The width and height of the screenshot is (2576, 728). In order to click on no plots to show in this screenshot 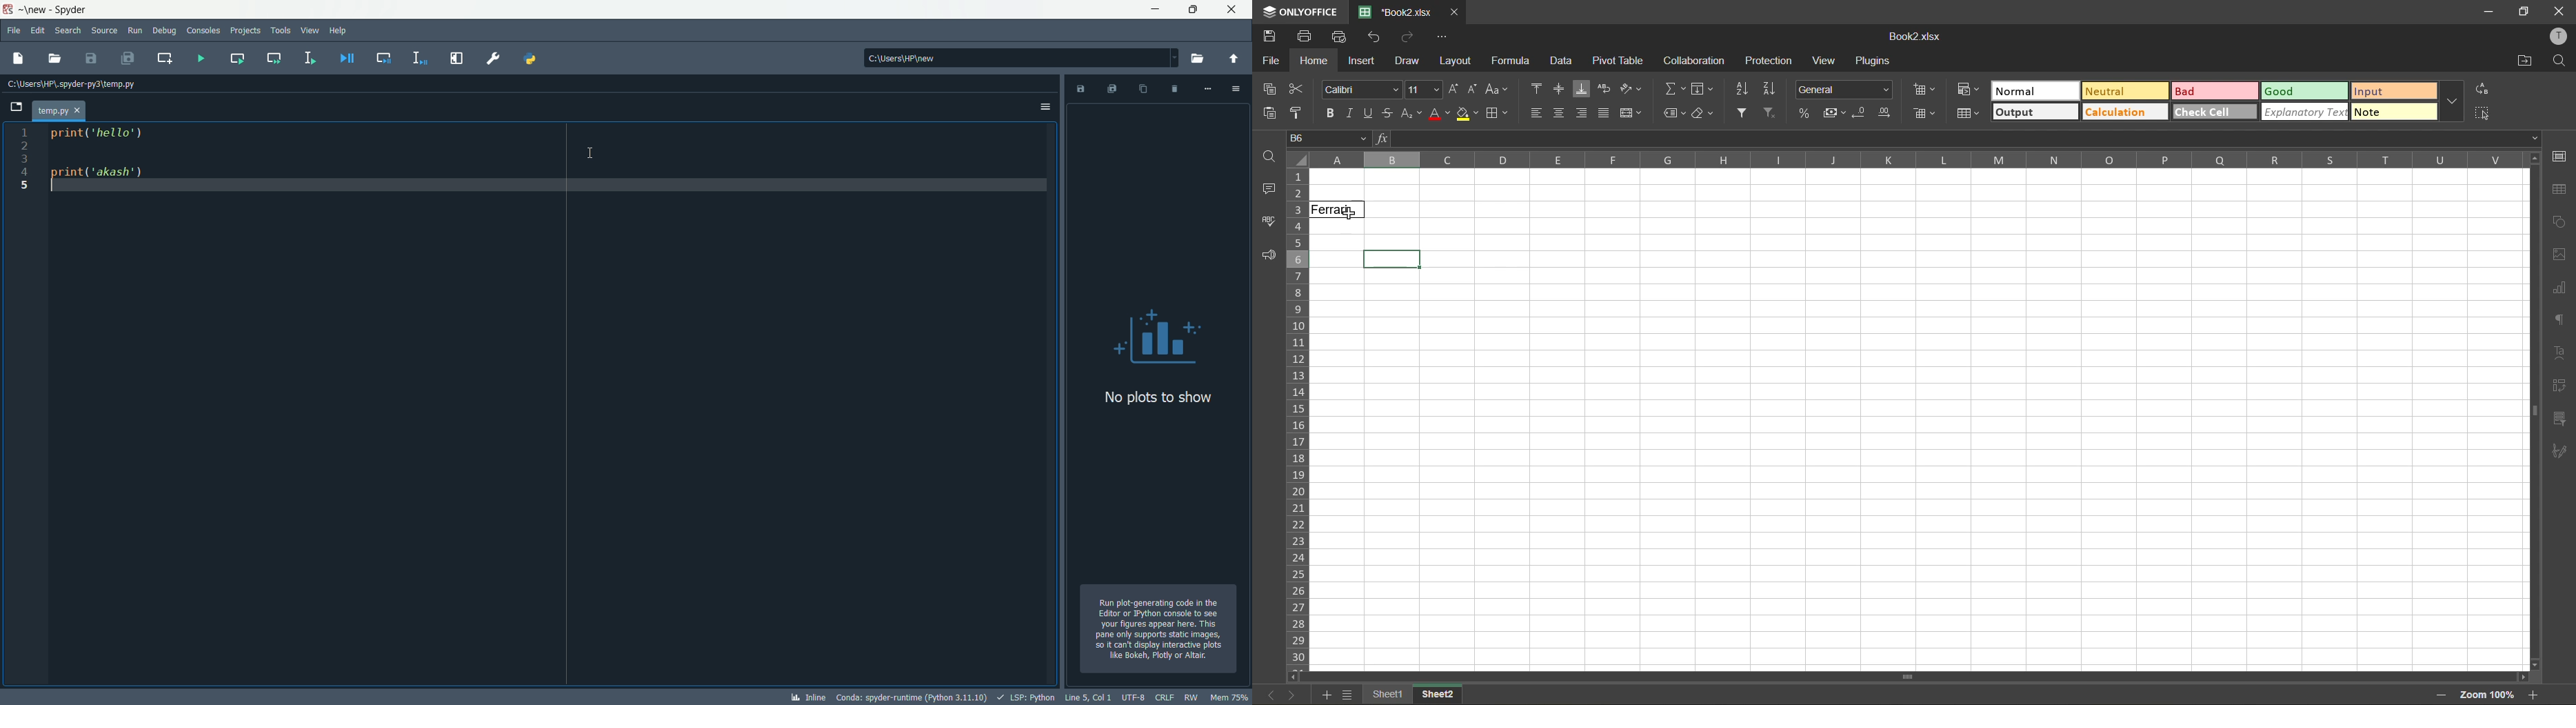, I will do `click(1161, 358)`.